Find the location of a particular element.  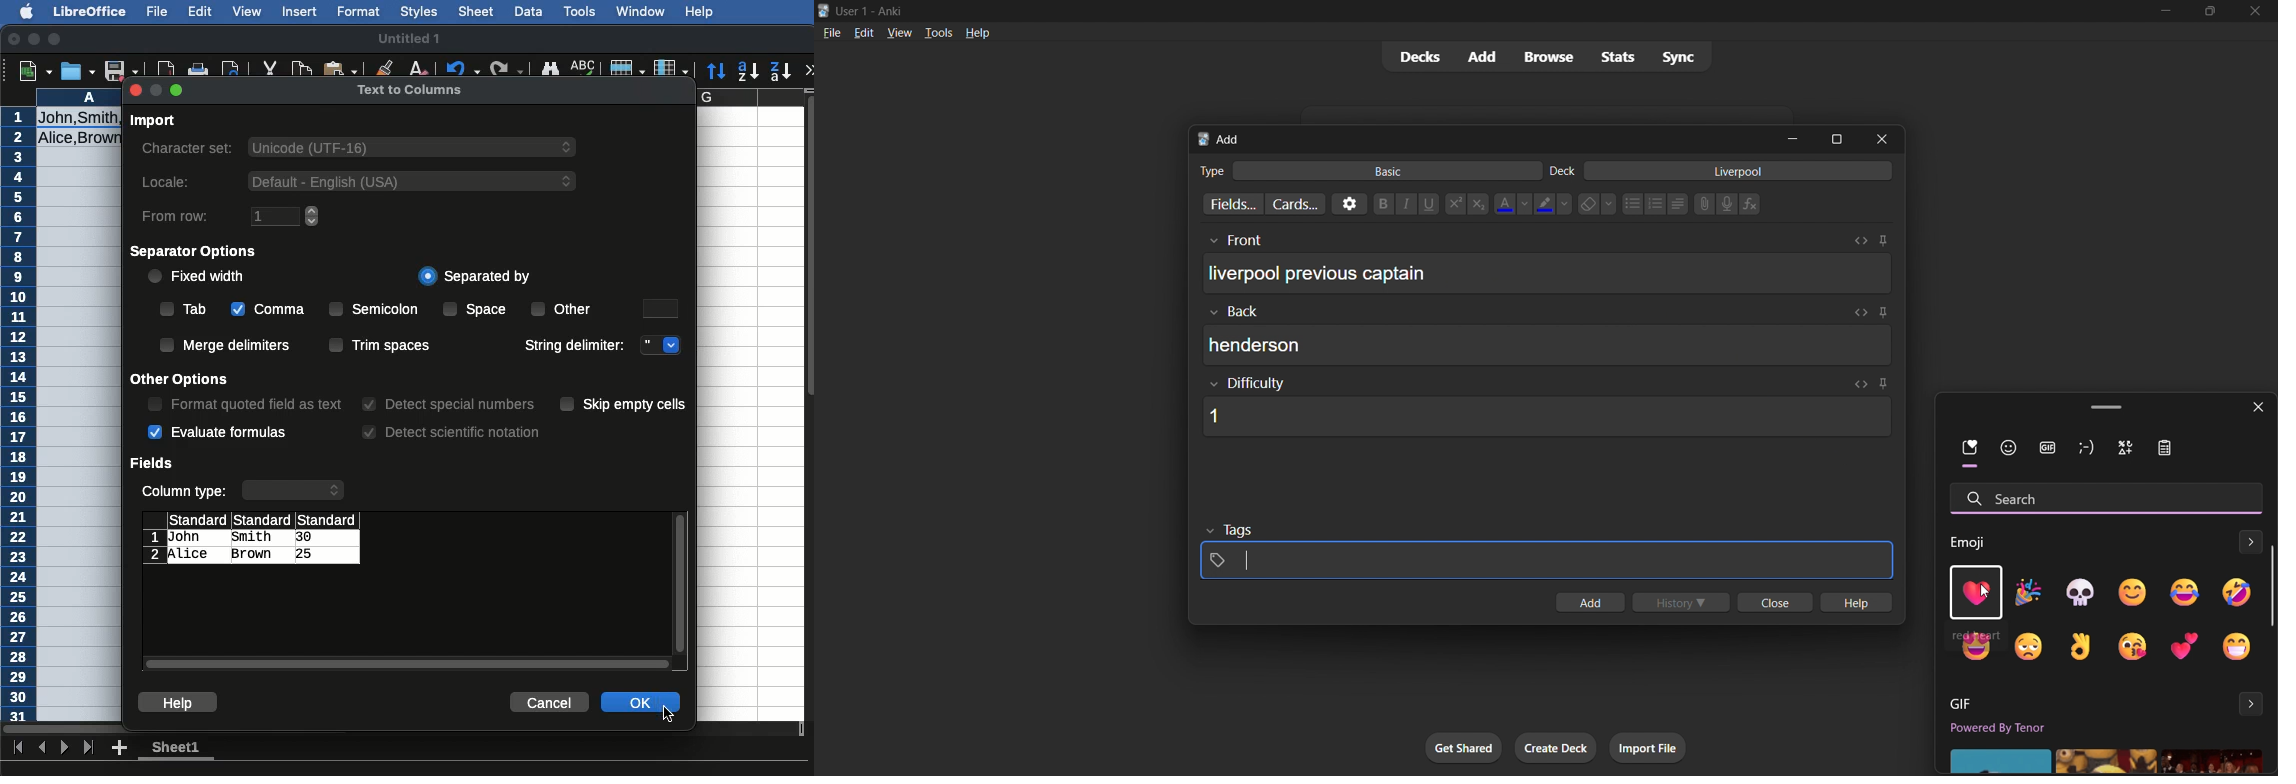

edit is located at coordinates (859, 31).